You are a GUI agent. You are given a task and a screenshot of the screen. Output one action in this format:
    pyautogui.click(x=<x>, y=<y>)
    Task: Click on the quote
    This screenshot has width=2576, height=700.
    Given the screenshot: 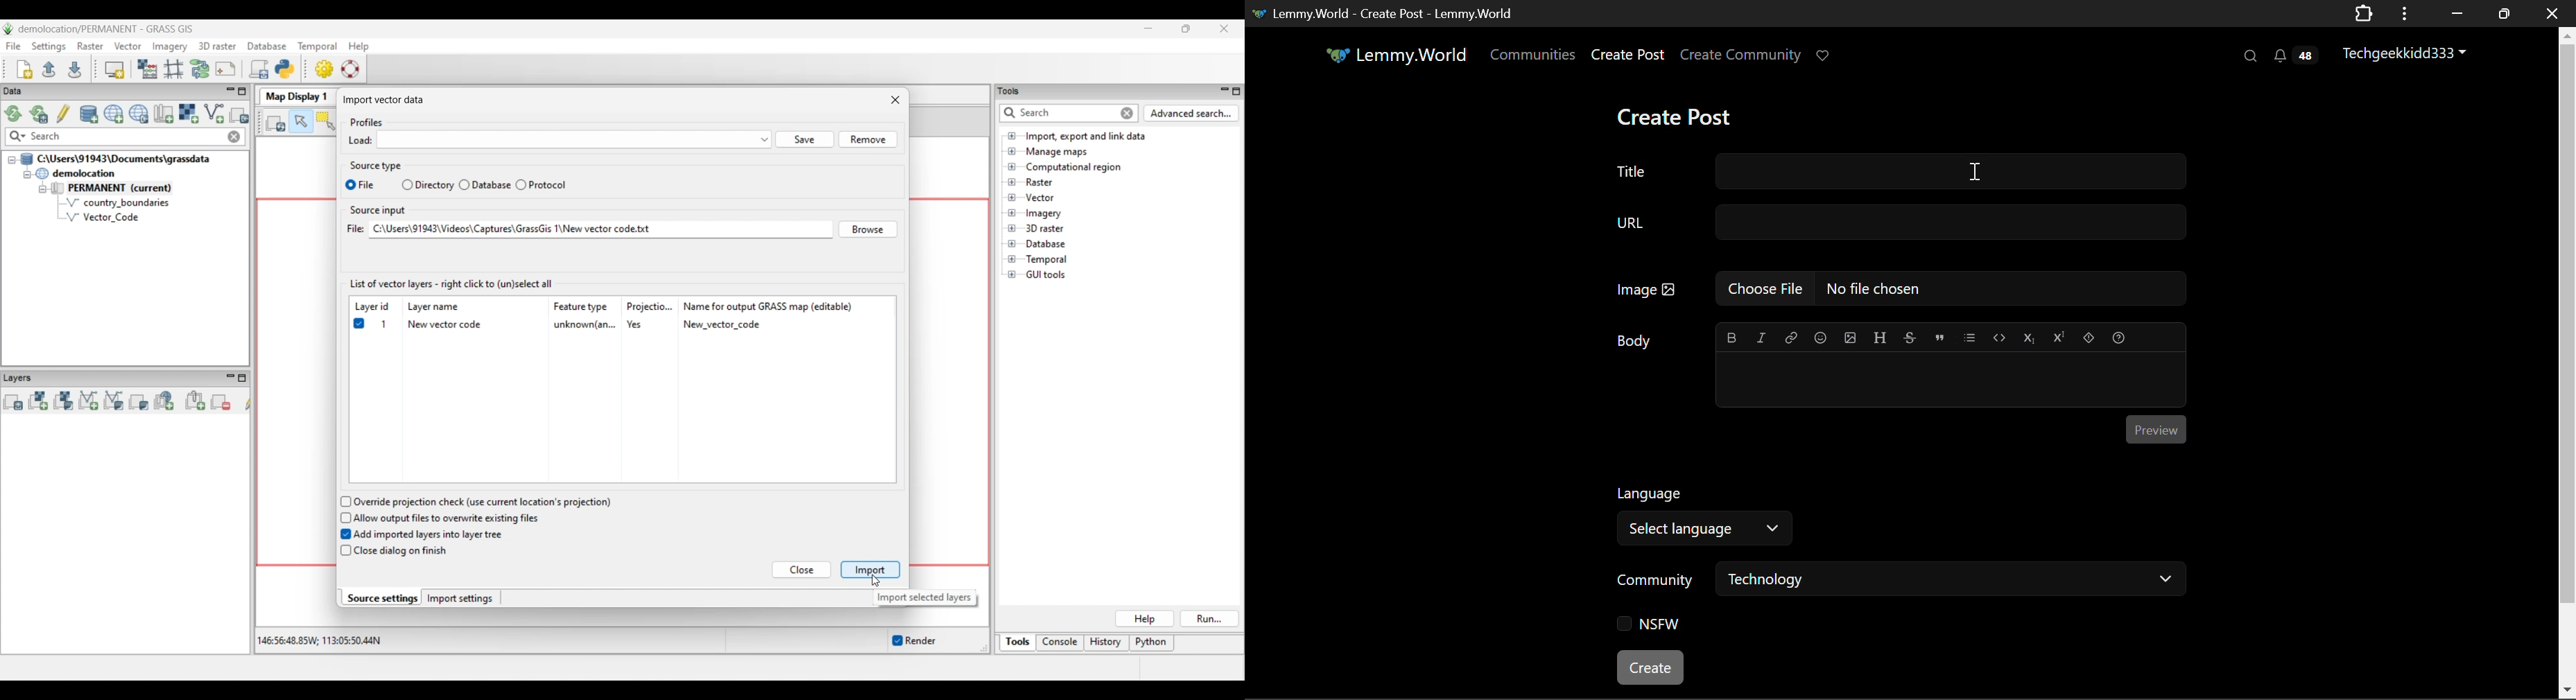 What is the action you would take?
    pyautogui.click(x=1940, y=336)
    